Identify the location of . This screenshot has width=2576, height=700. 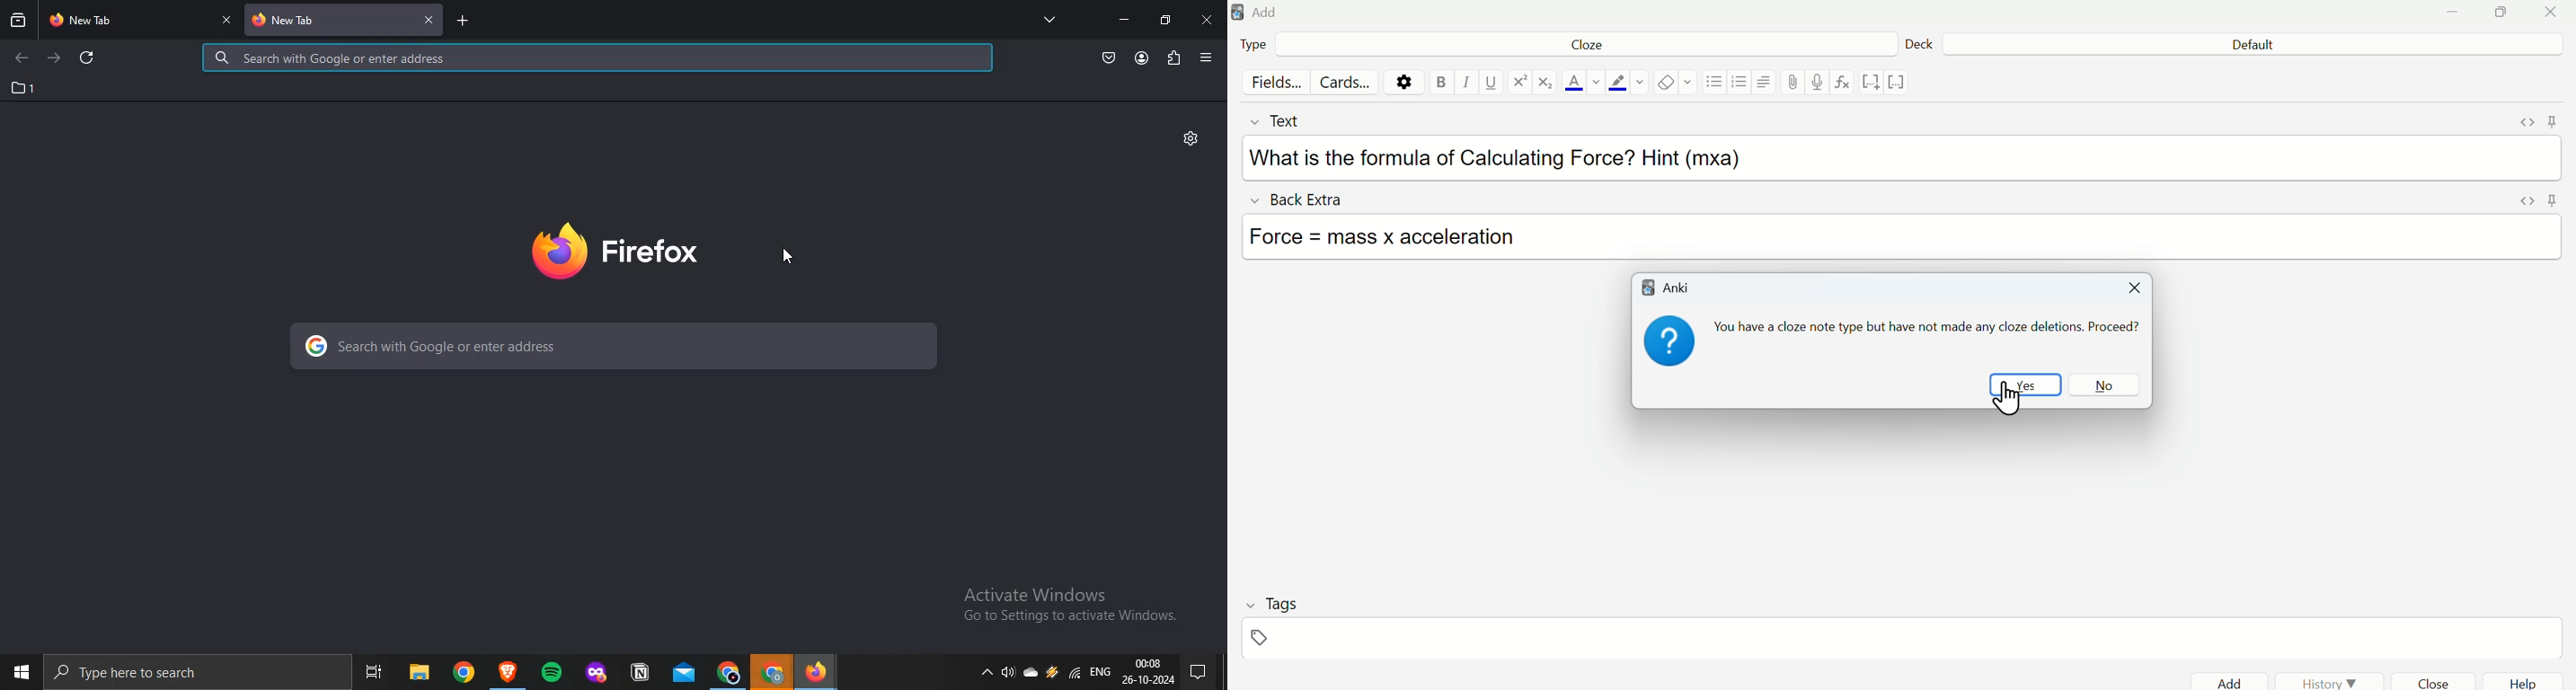
(1205, 58).